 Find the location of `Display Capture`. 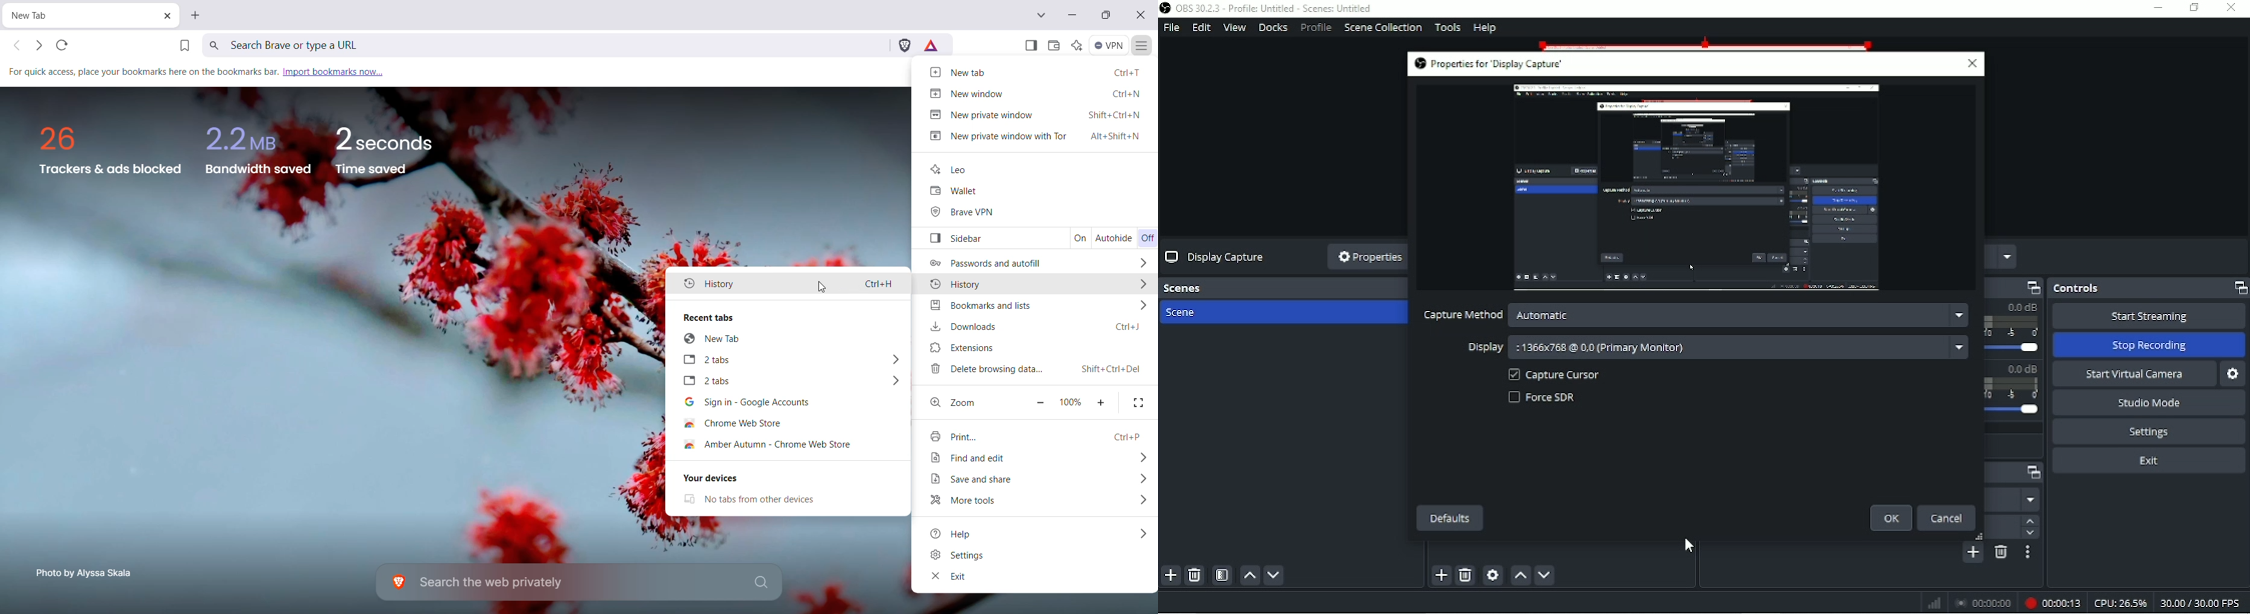

Display Capture is located at coordinates (1215, 256).